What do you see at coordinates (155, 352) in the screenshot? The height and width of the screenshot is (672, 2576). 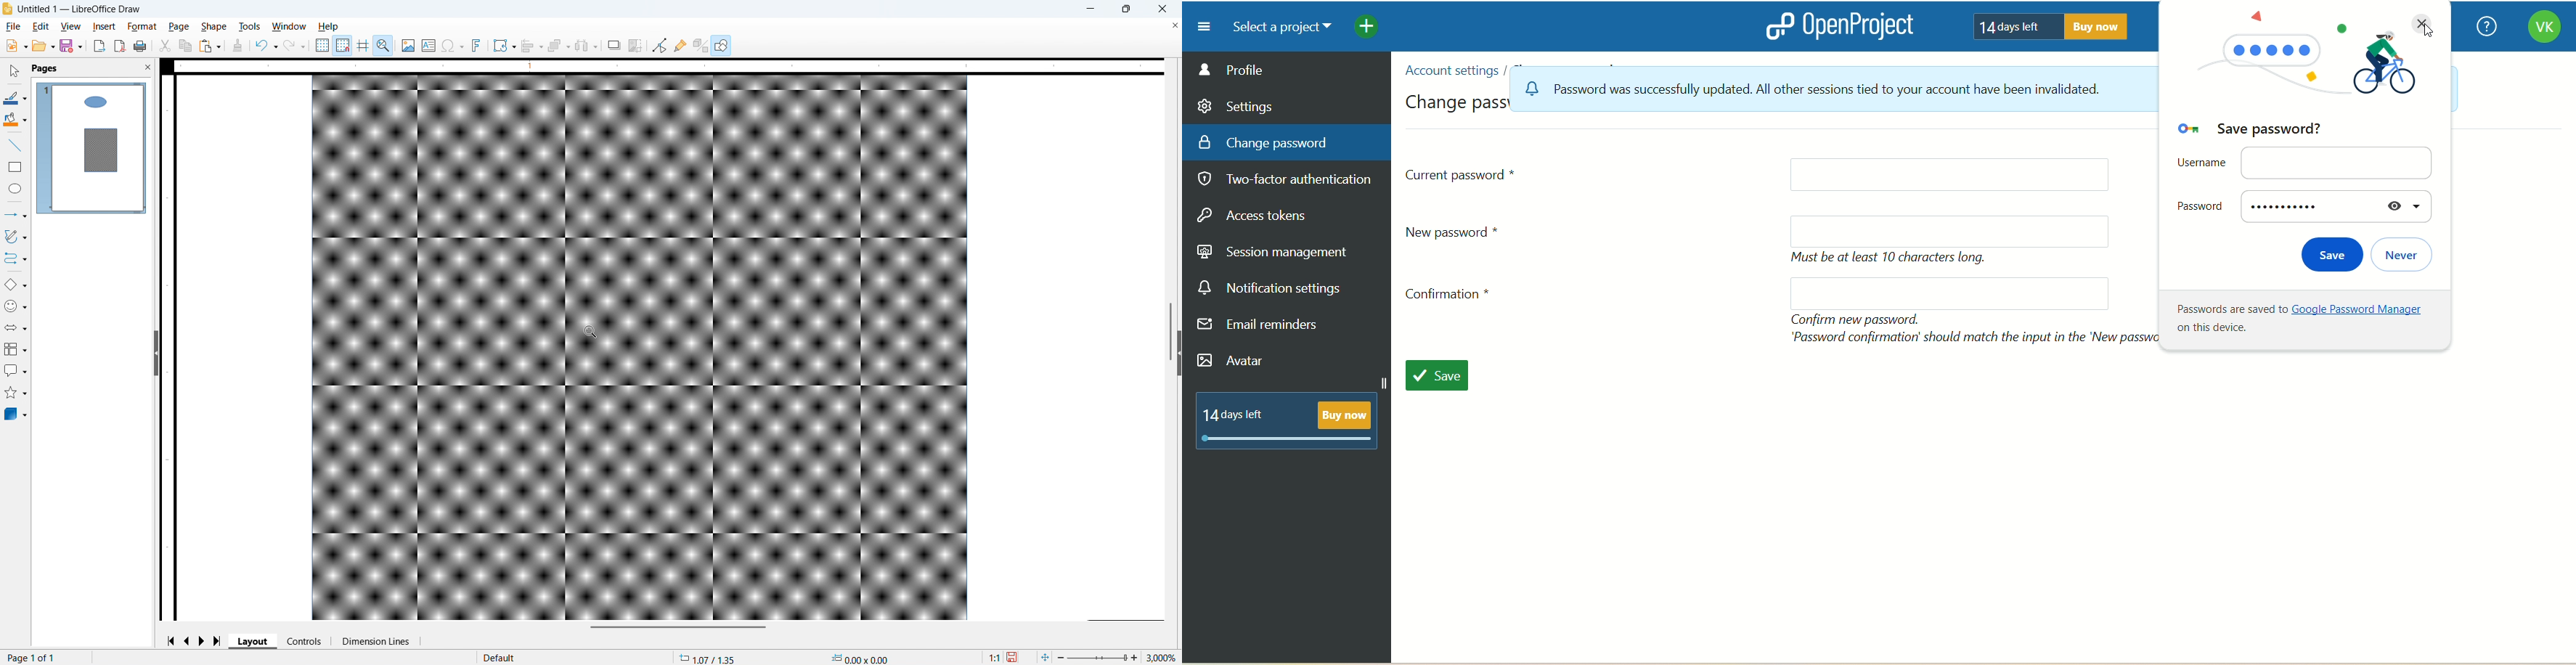 I see `Hide panel ` at bounding box center [155, 352].